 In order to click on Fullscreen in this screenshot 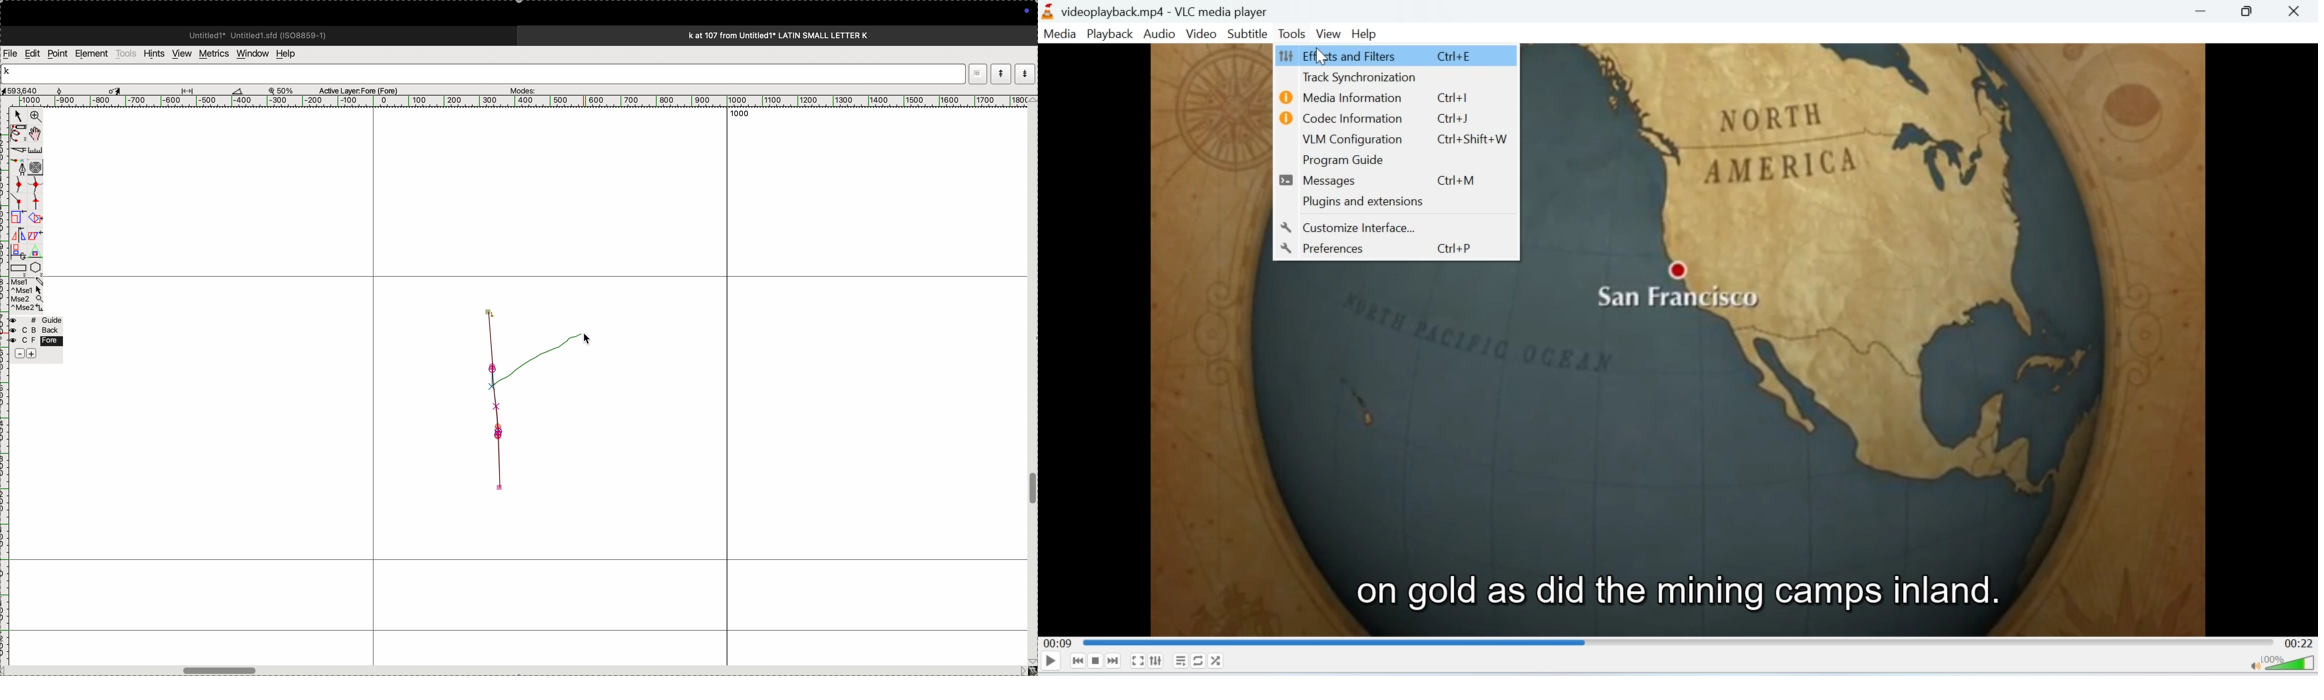, I will do `click(1138, 661)`.